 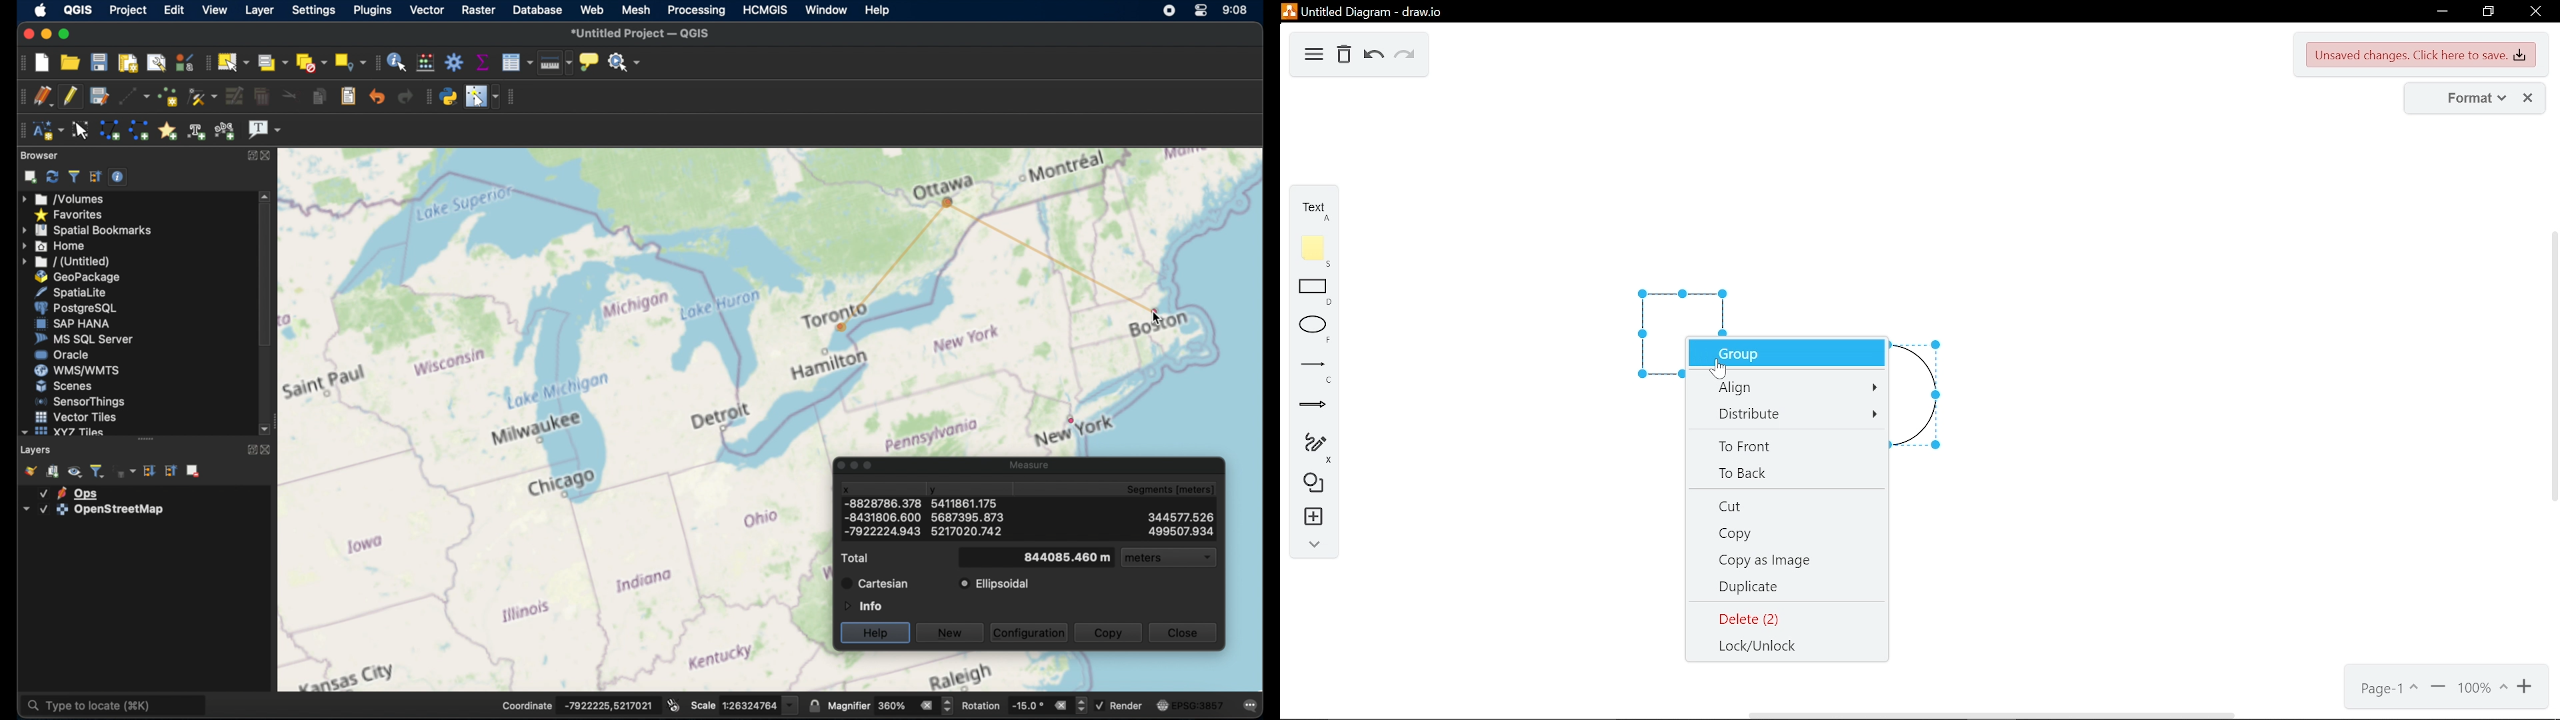 I want to click on x, so click(x=847, y=489).